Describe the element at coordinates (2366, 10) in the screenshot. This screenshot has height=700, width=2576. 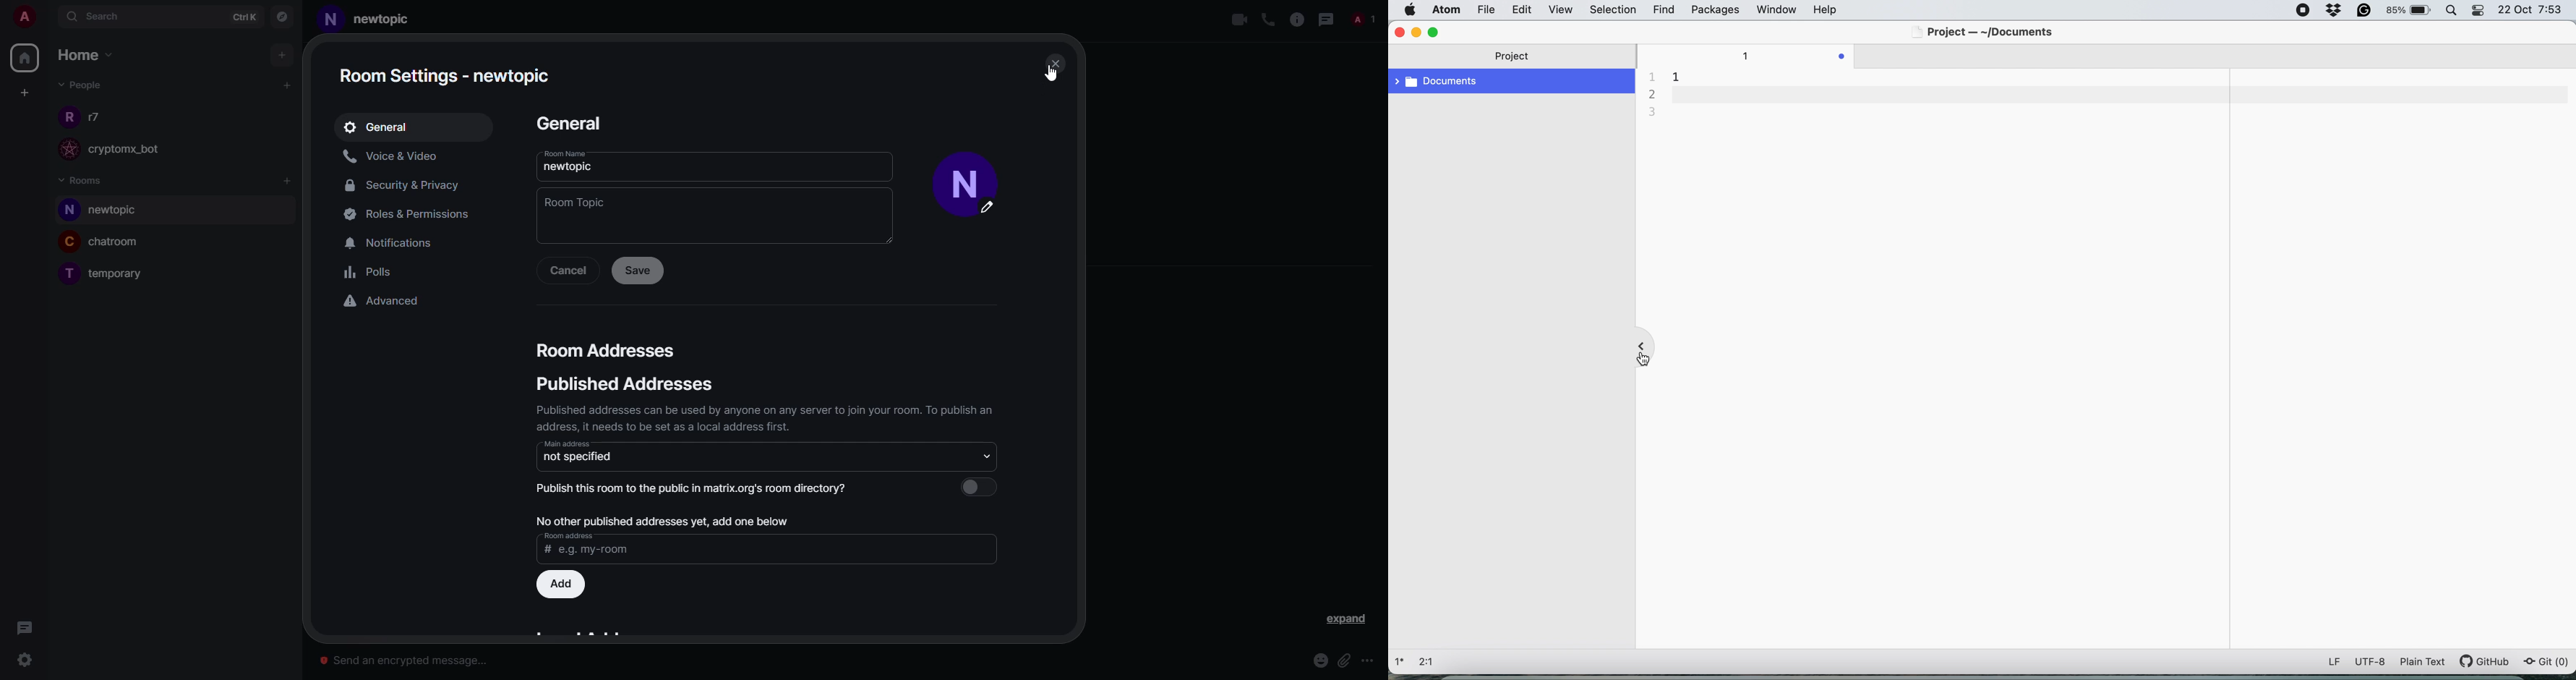
I see `grammarly` at that location.